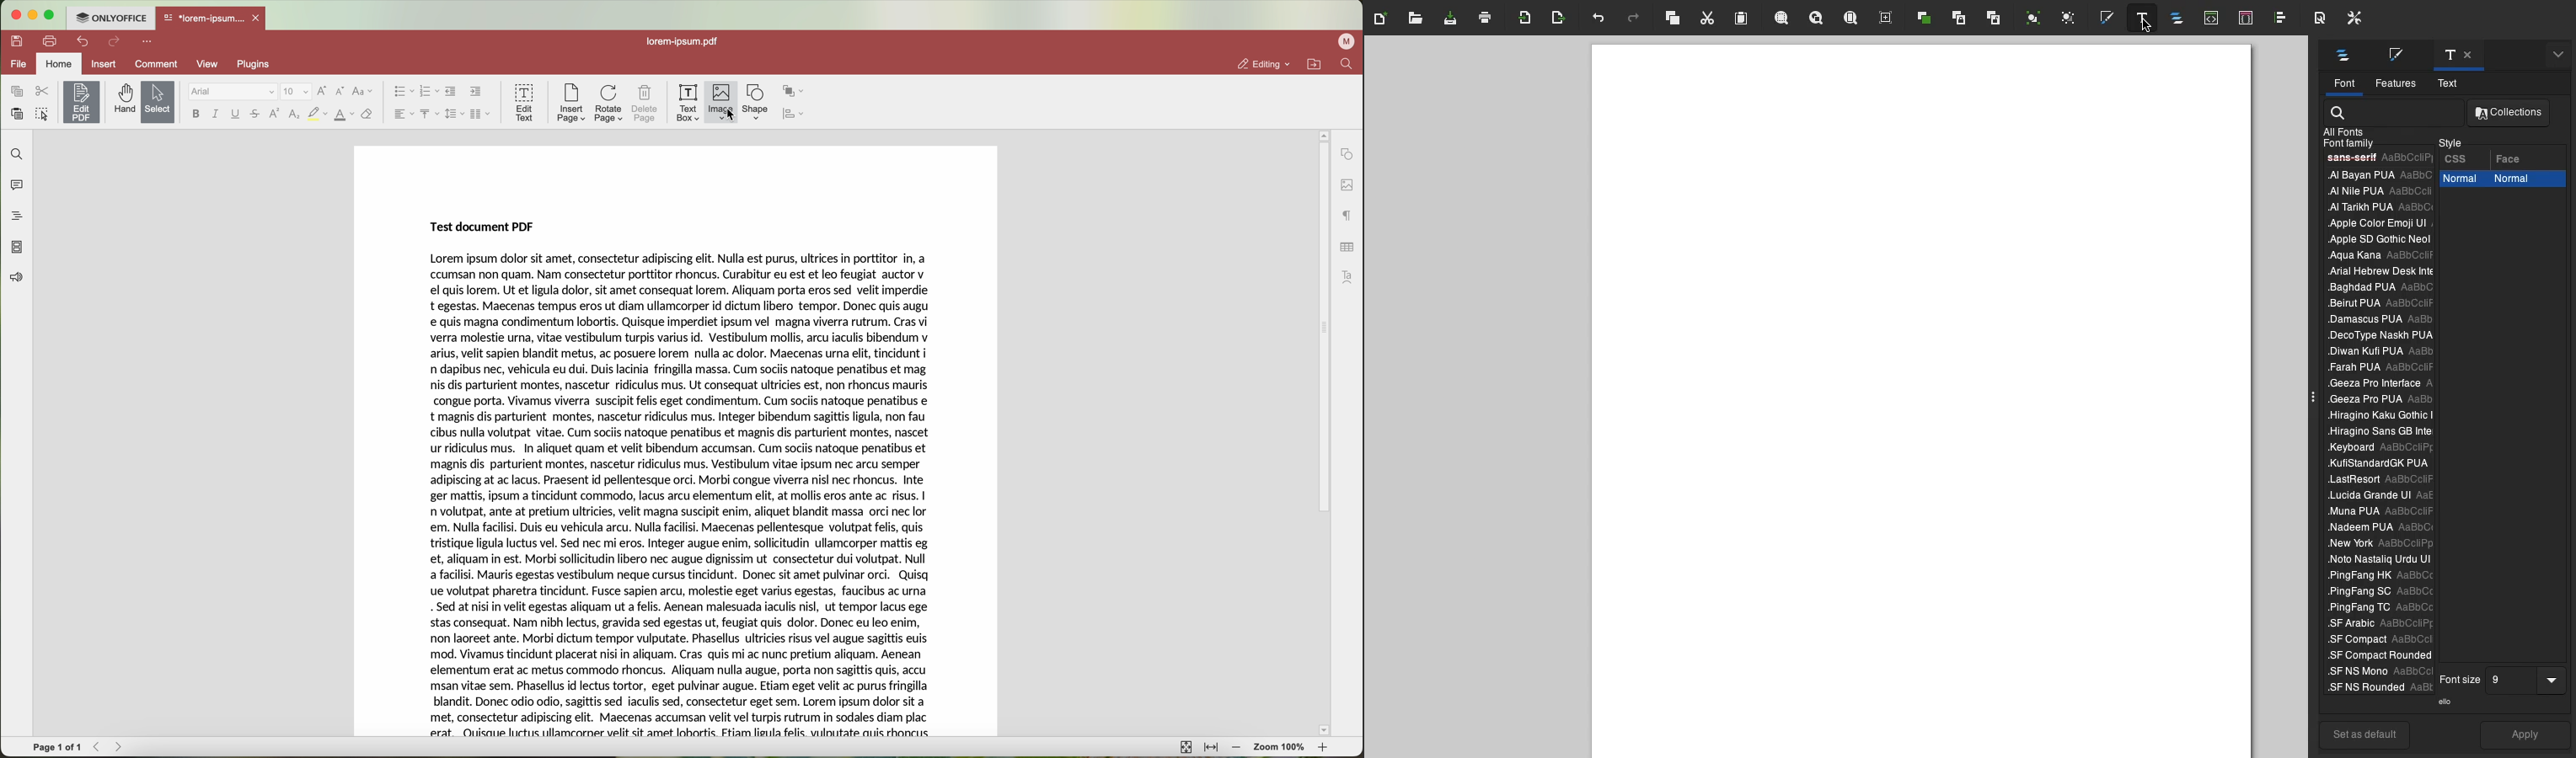  What do you see at coordinates (15, 184) in the screenshot?
I see `comments` at bounding box center [15, 184].